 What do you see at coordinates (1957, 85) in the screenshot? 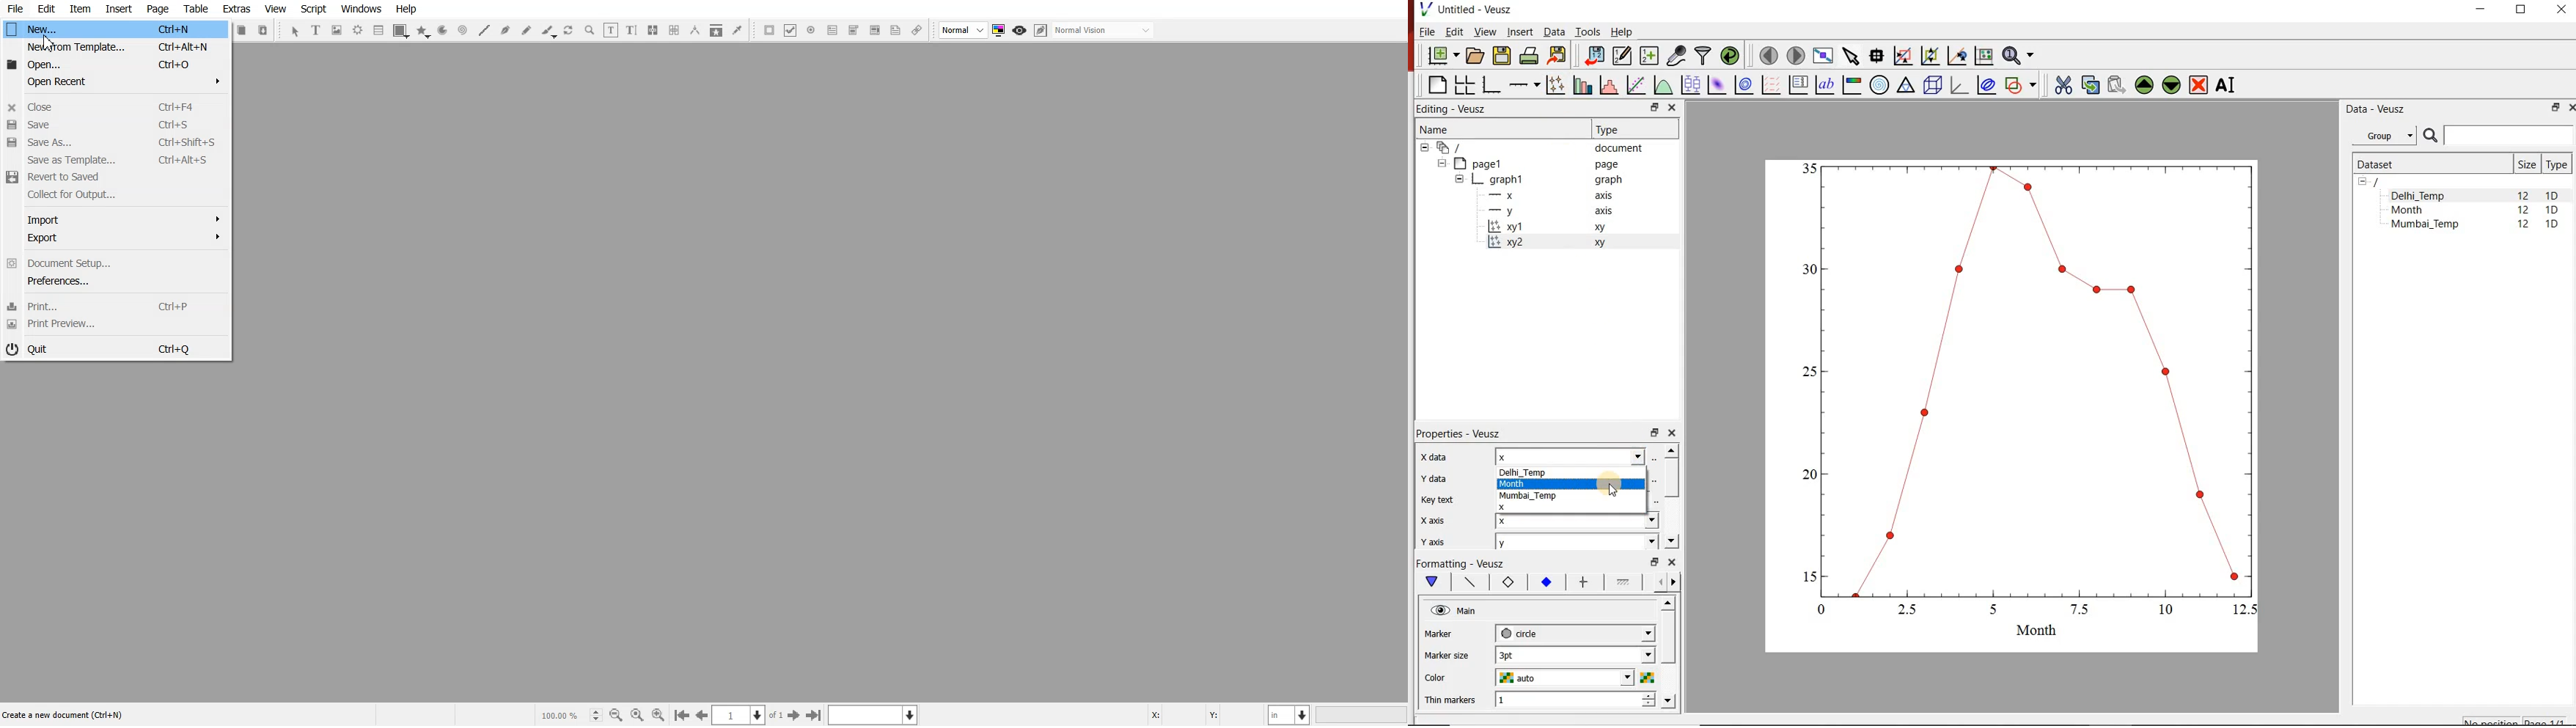
I see `3d graph` at bounding box center [1957, 85].